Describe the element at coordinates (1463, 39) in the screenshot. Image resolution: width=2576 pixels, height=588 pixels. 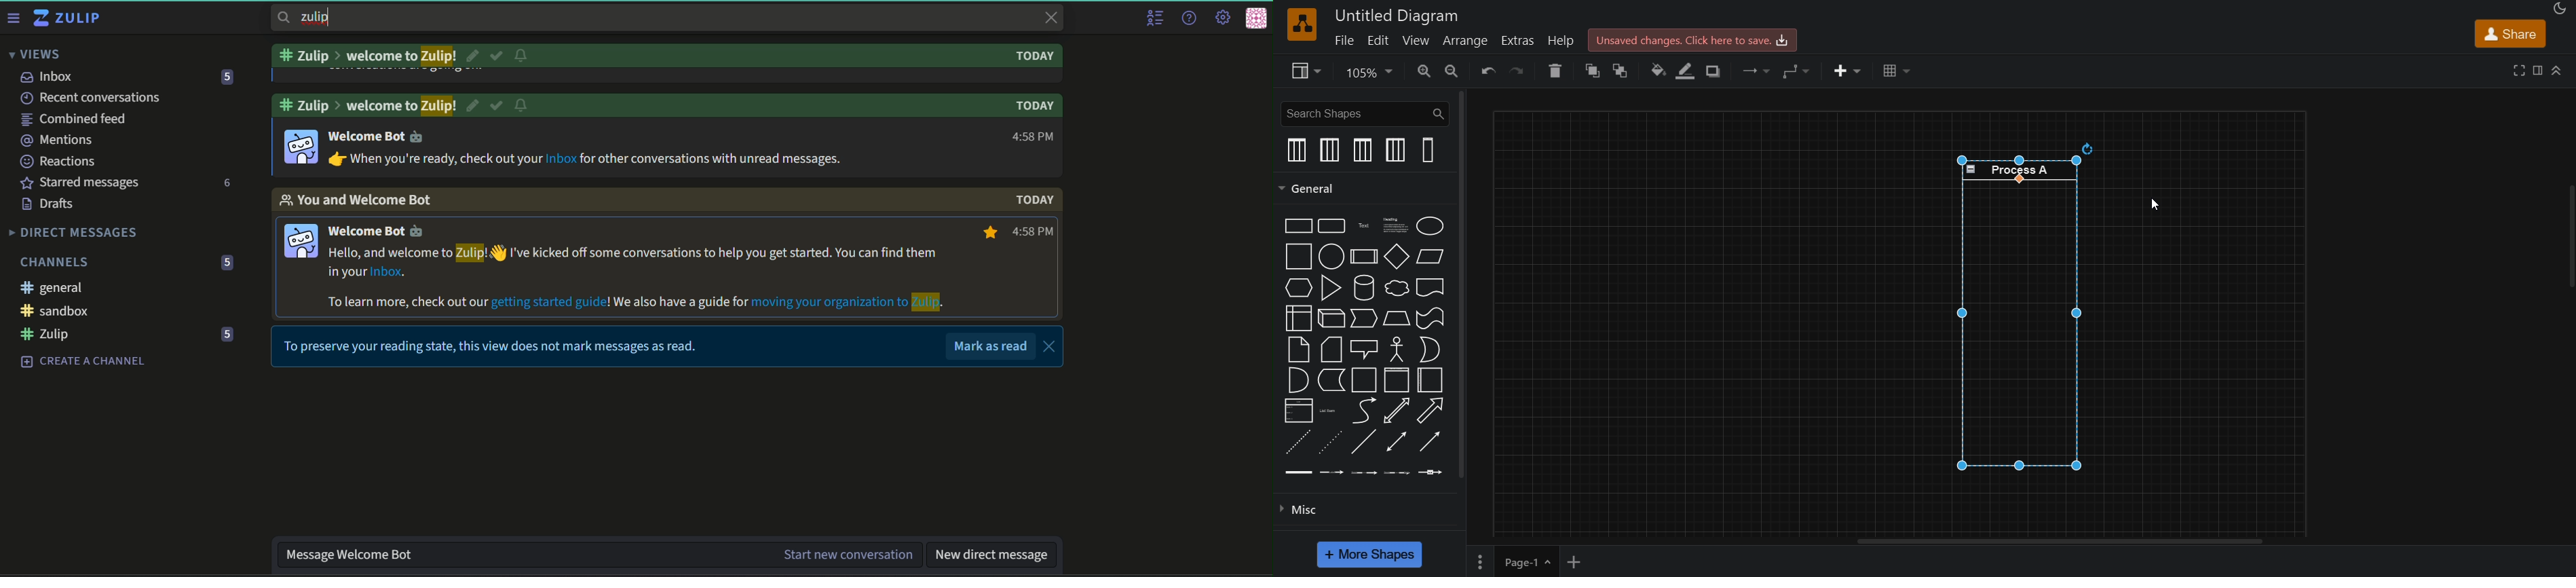
I see `arrange` at that location.